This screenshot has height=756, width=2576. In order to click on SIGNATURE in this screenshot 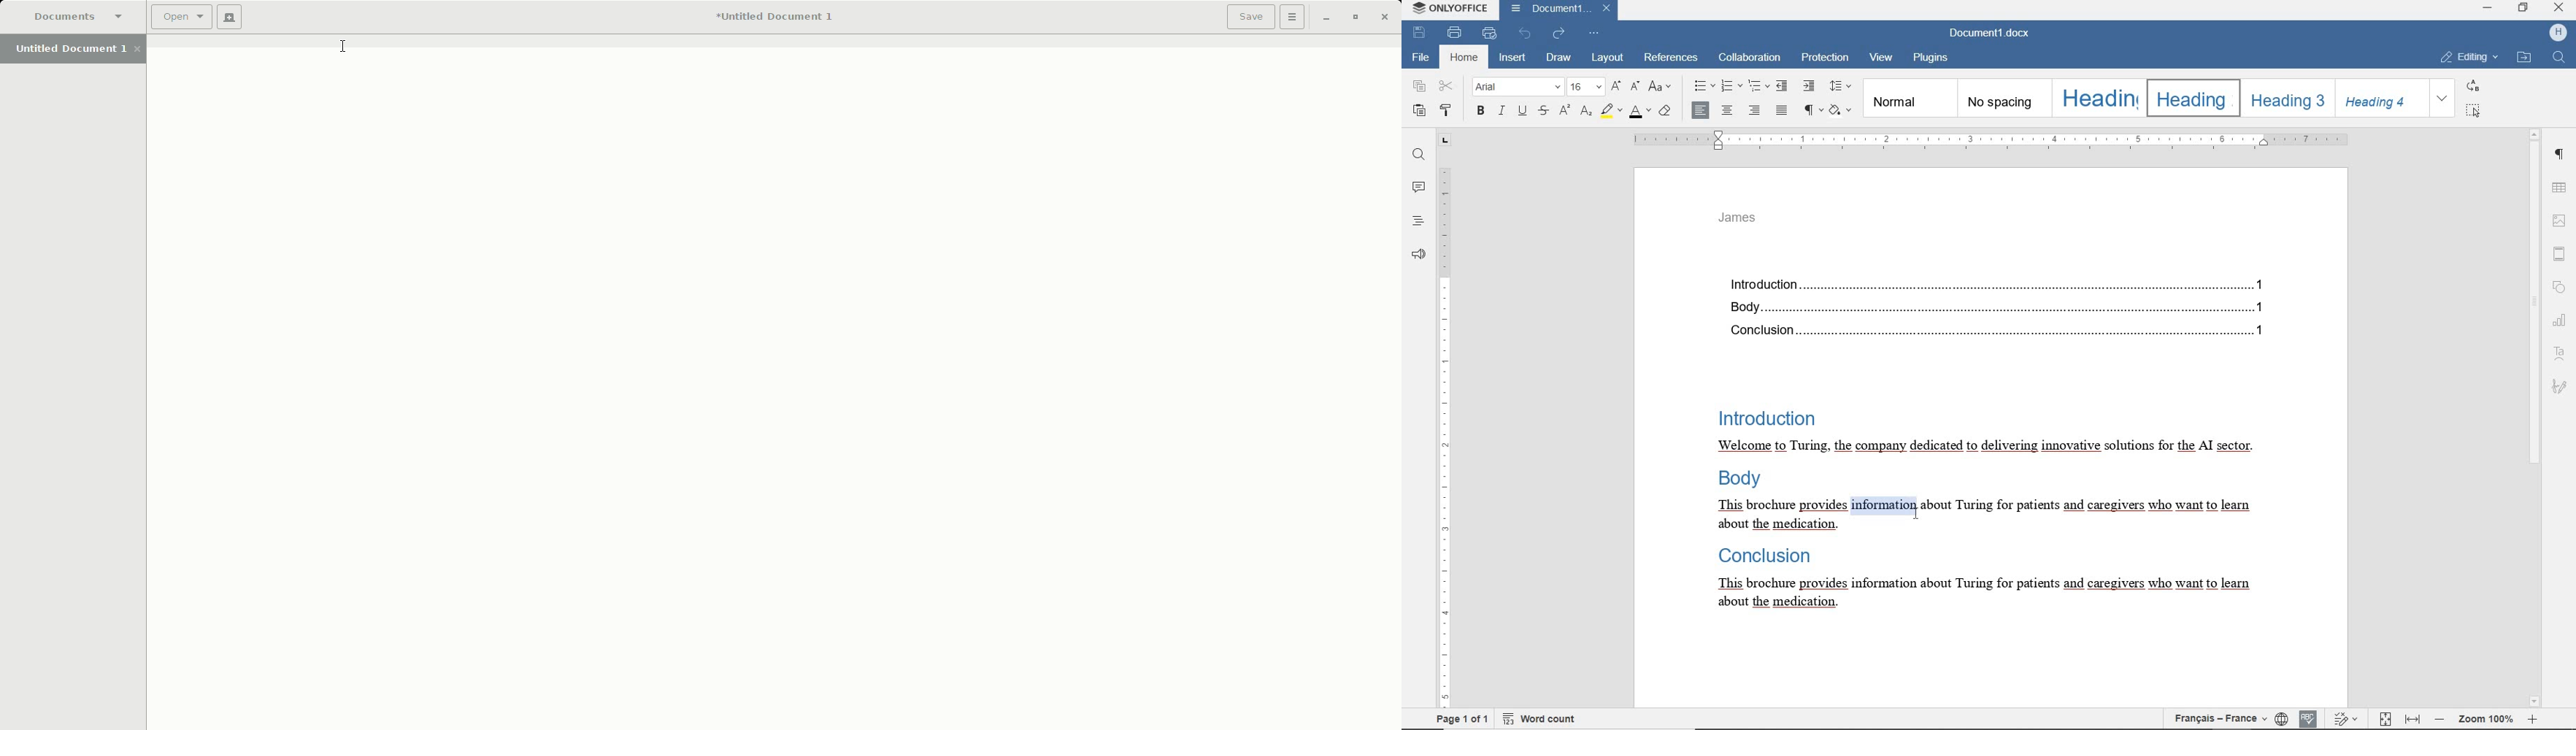, I will do `click(2561, 387)`.